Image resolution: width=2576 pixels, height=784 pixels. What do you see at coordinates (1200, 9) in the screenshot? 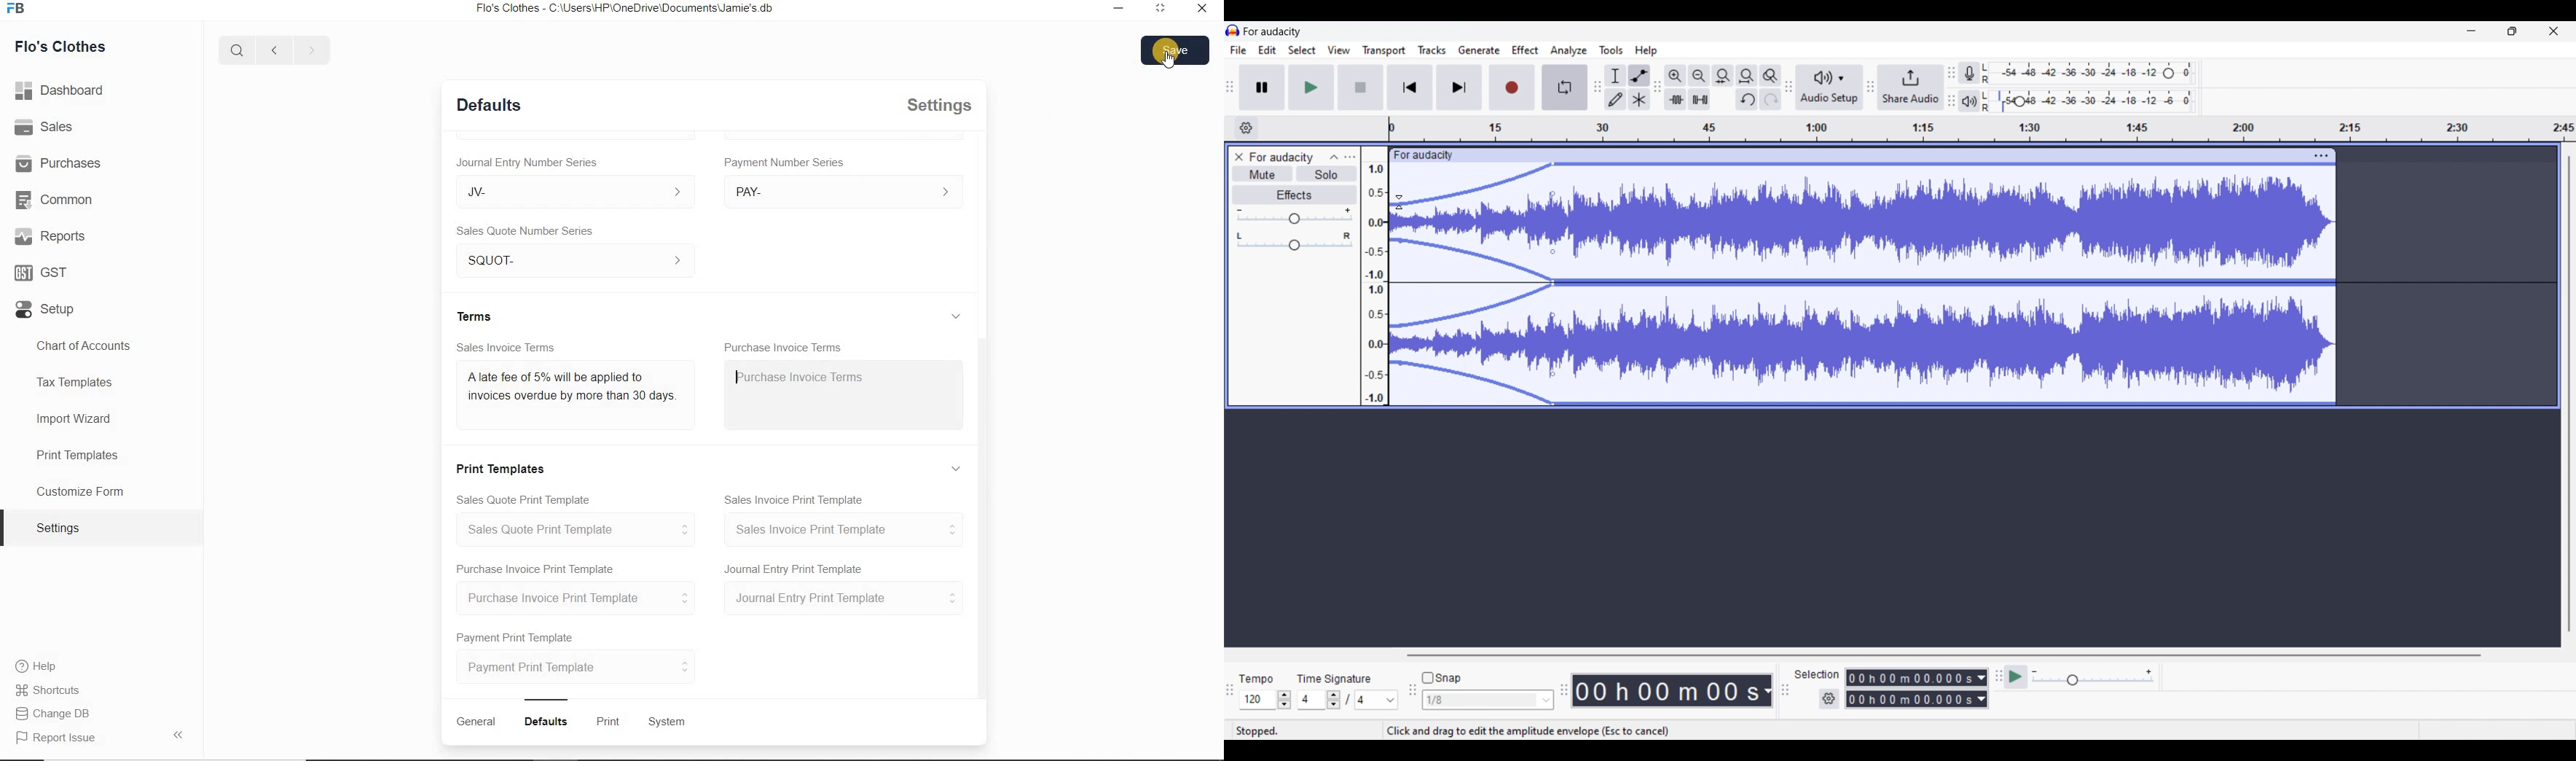
I see `Close` at bounding box center [1200, 9].